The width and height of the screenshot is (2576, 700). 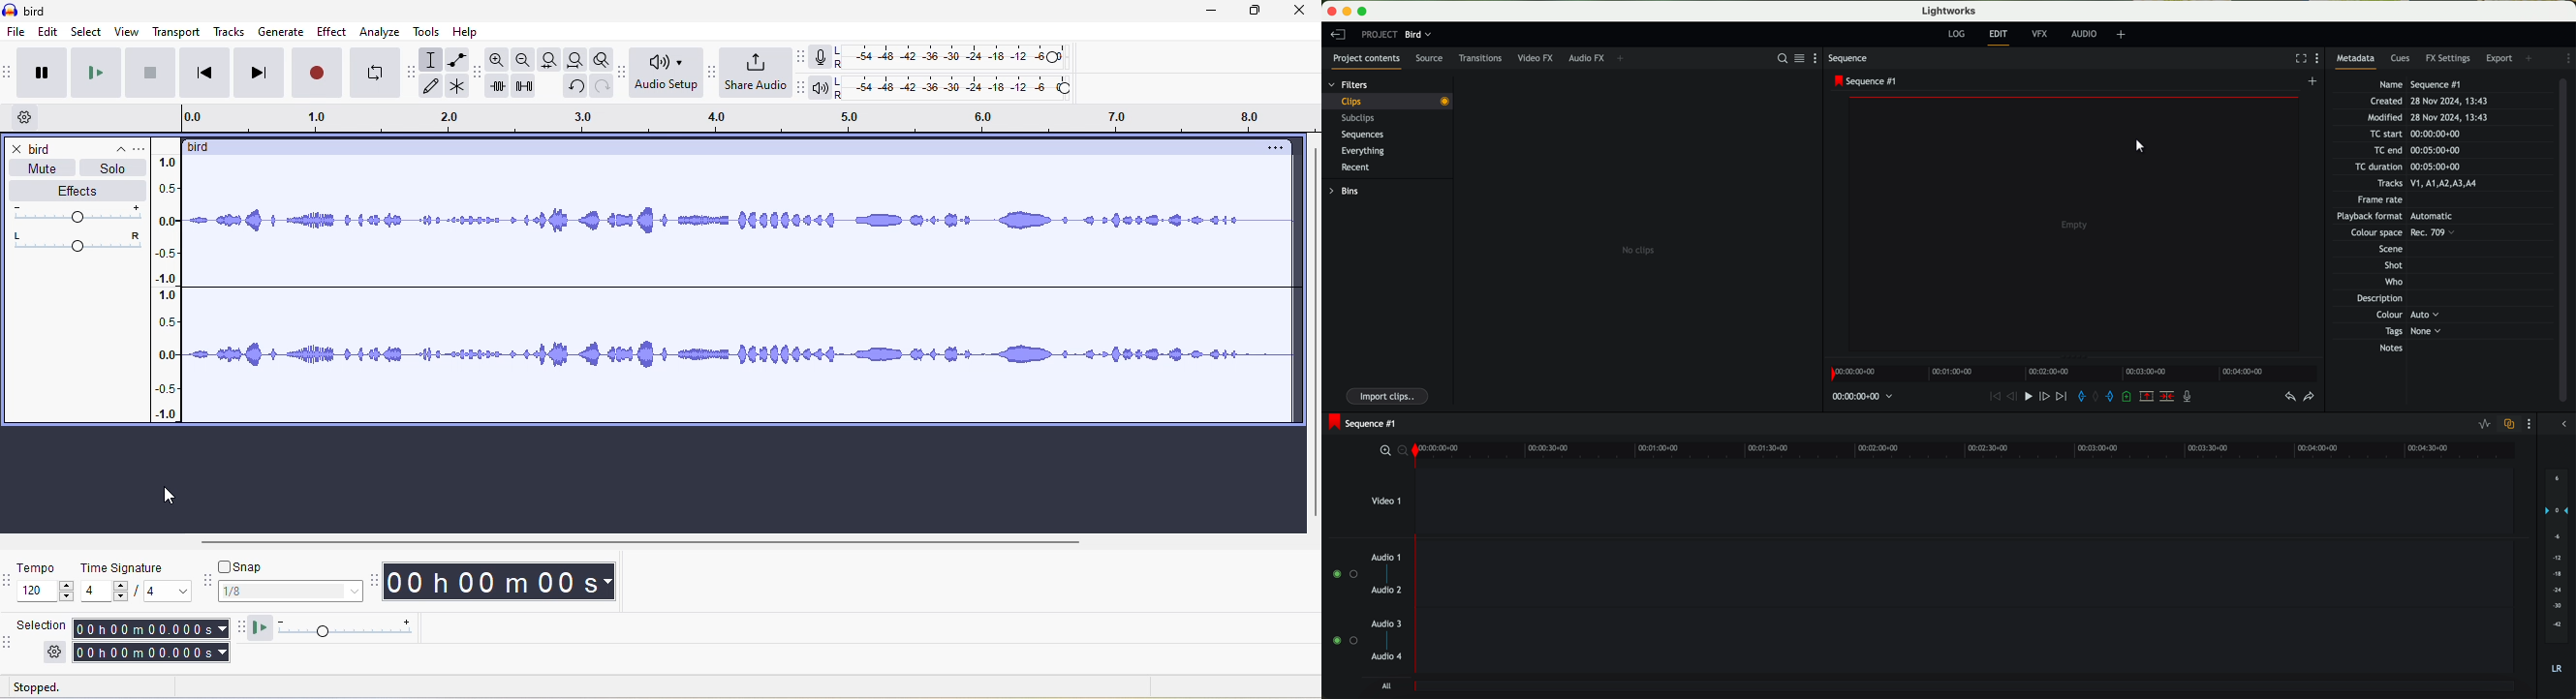 What do you see at coordinates (346, 629) in the screenshot?
I see `play at speed` at bounding box center [346, 629].